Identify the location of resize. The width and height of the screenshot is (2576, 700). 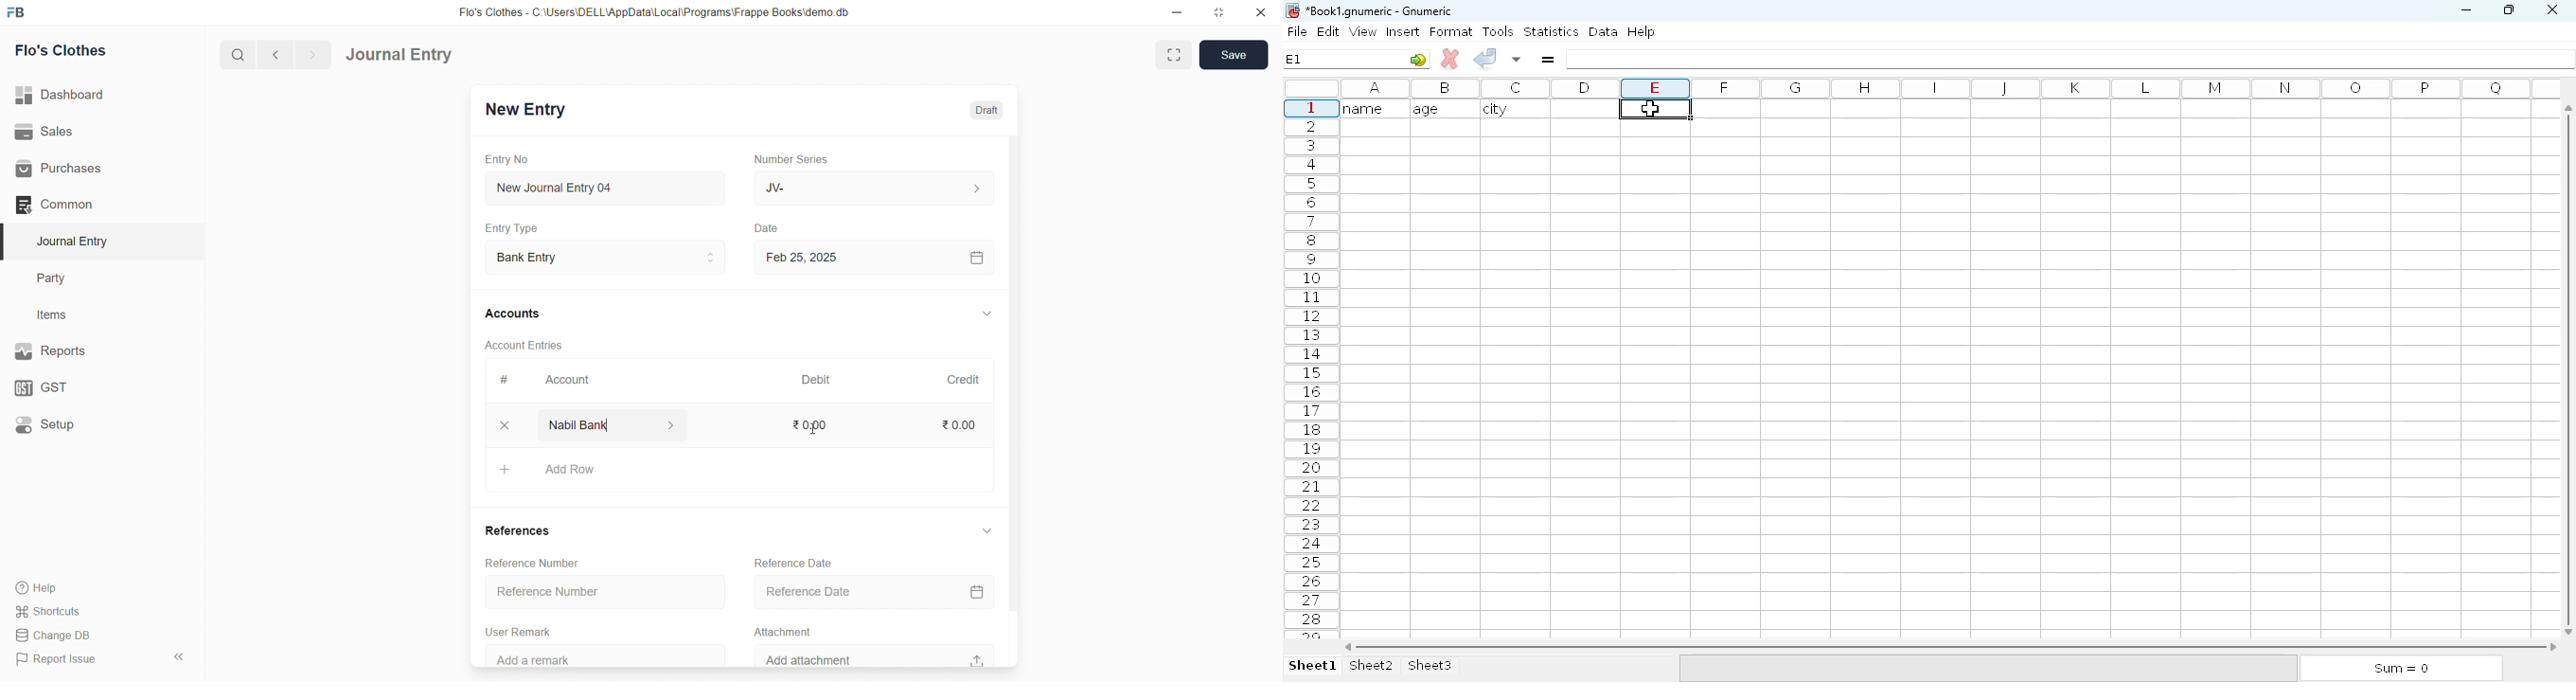
(1216, 12).